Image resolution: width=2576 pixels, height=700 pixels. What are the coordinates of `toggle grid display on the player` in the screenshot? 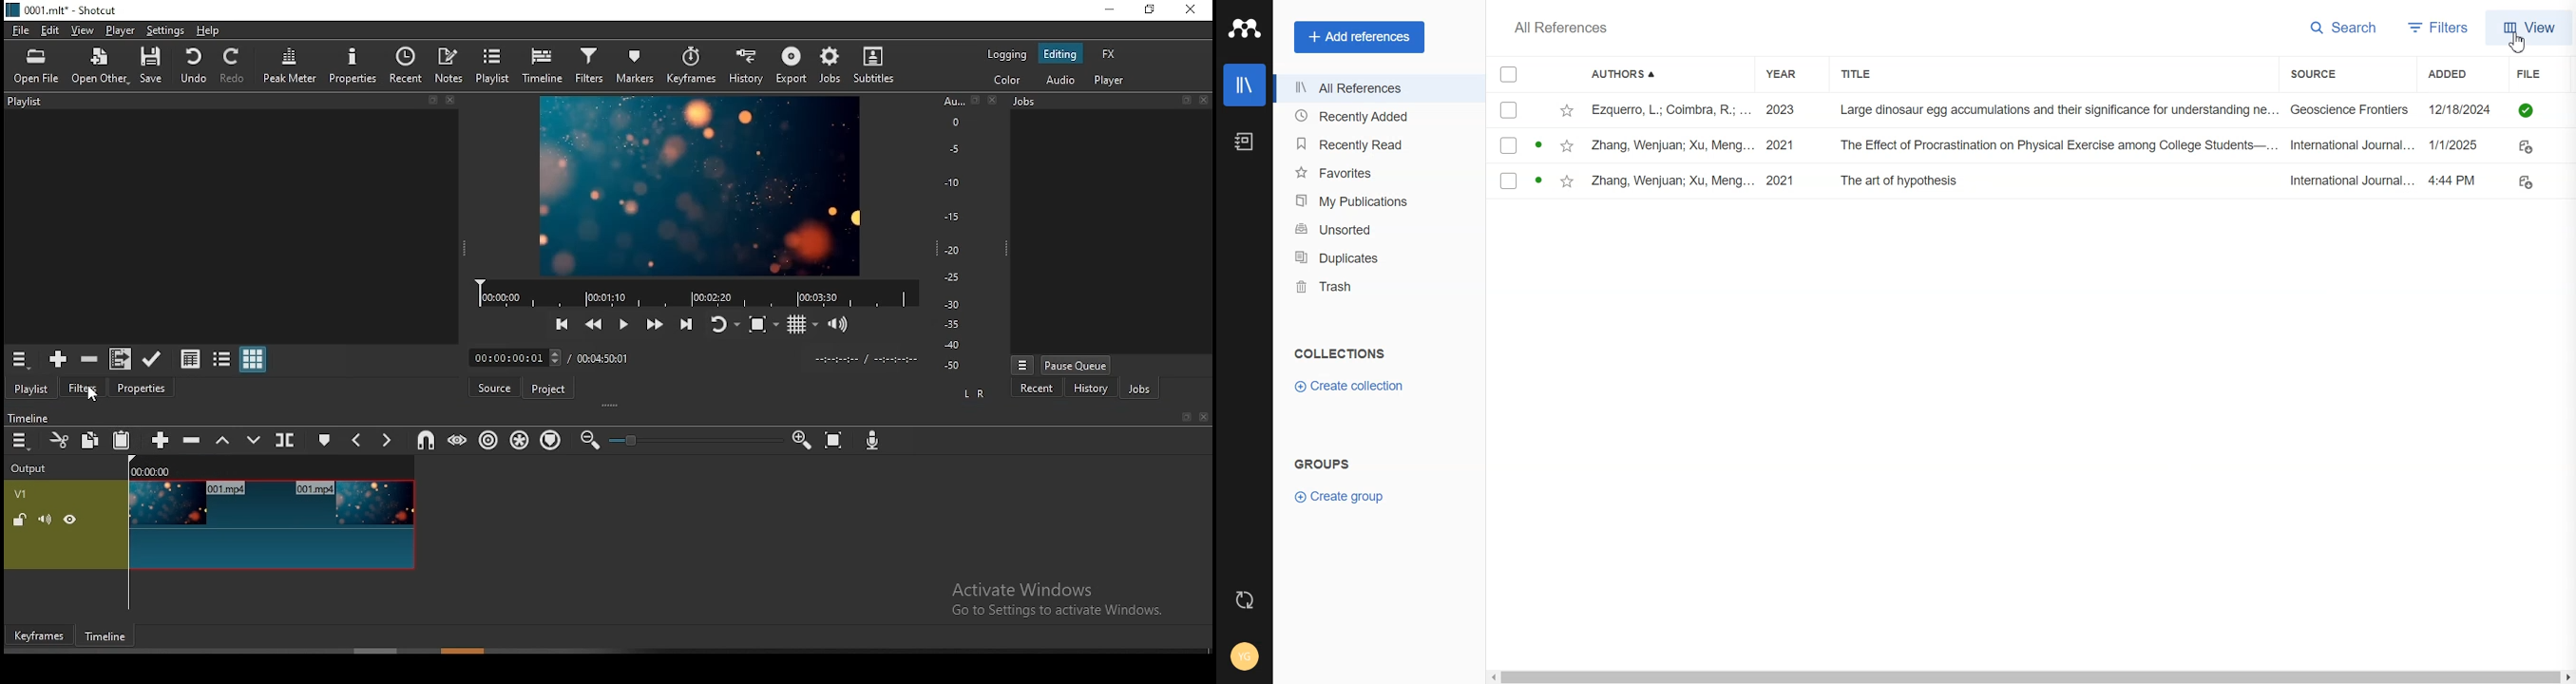 It's located at (800, 326).